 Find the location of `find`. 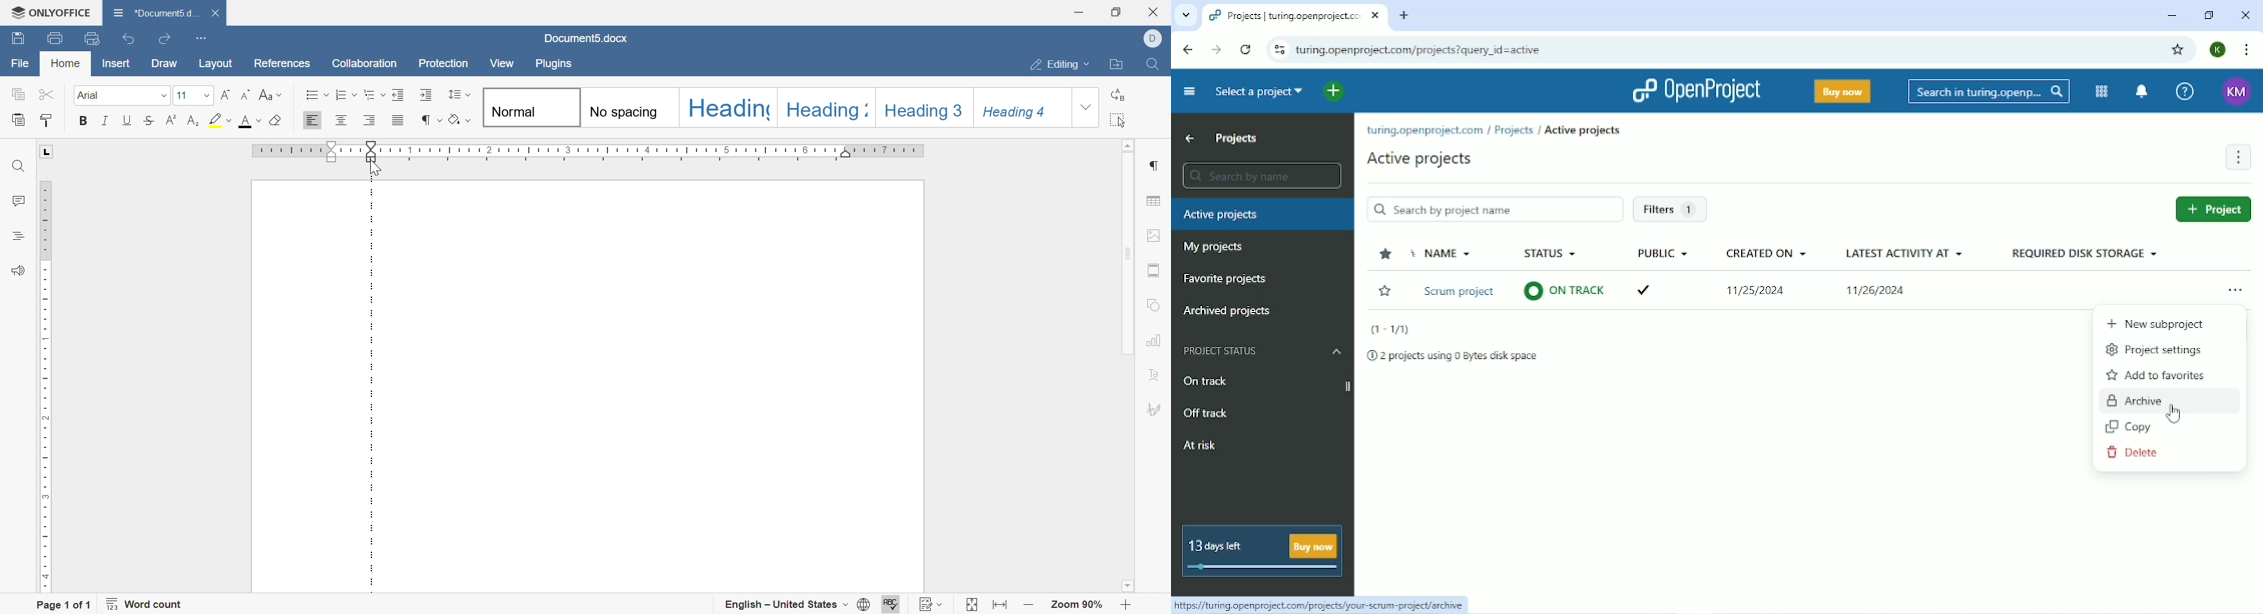

find is located at coordinates (18, 165).